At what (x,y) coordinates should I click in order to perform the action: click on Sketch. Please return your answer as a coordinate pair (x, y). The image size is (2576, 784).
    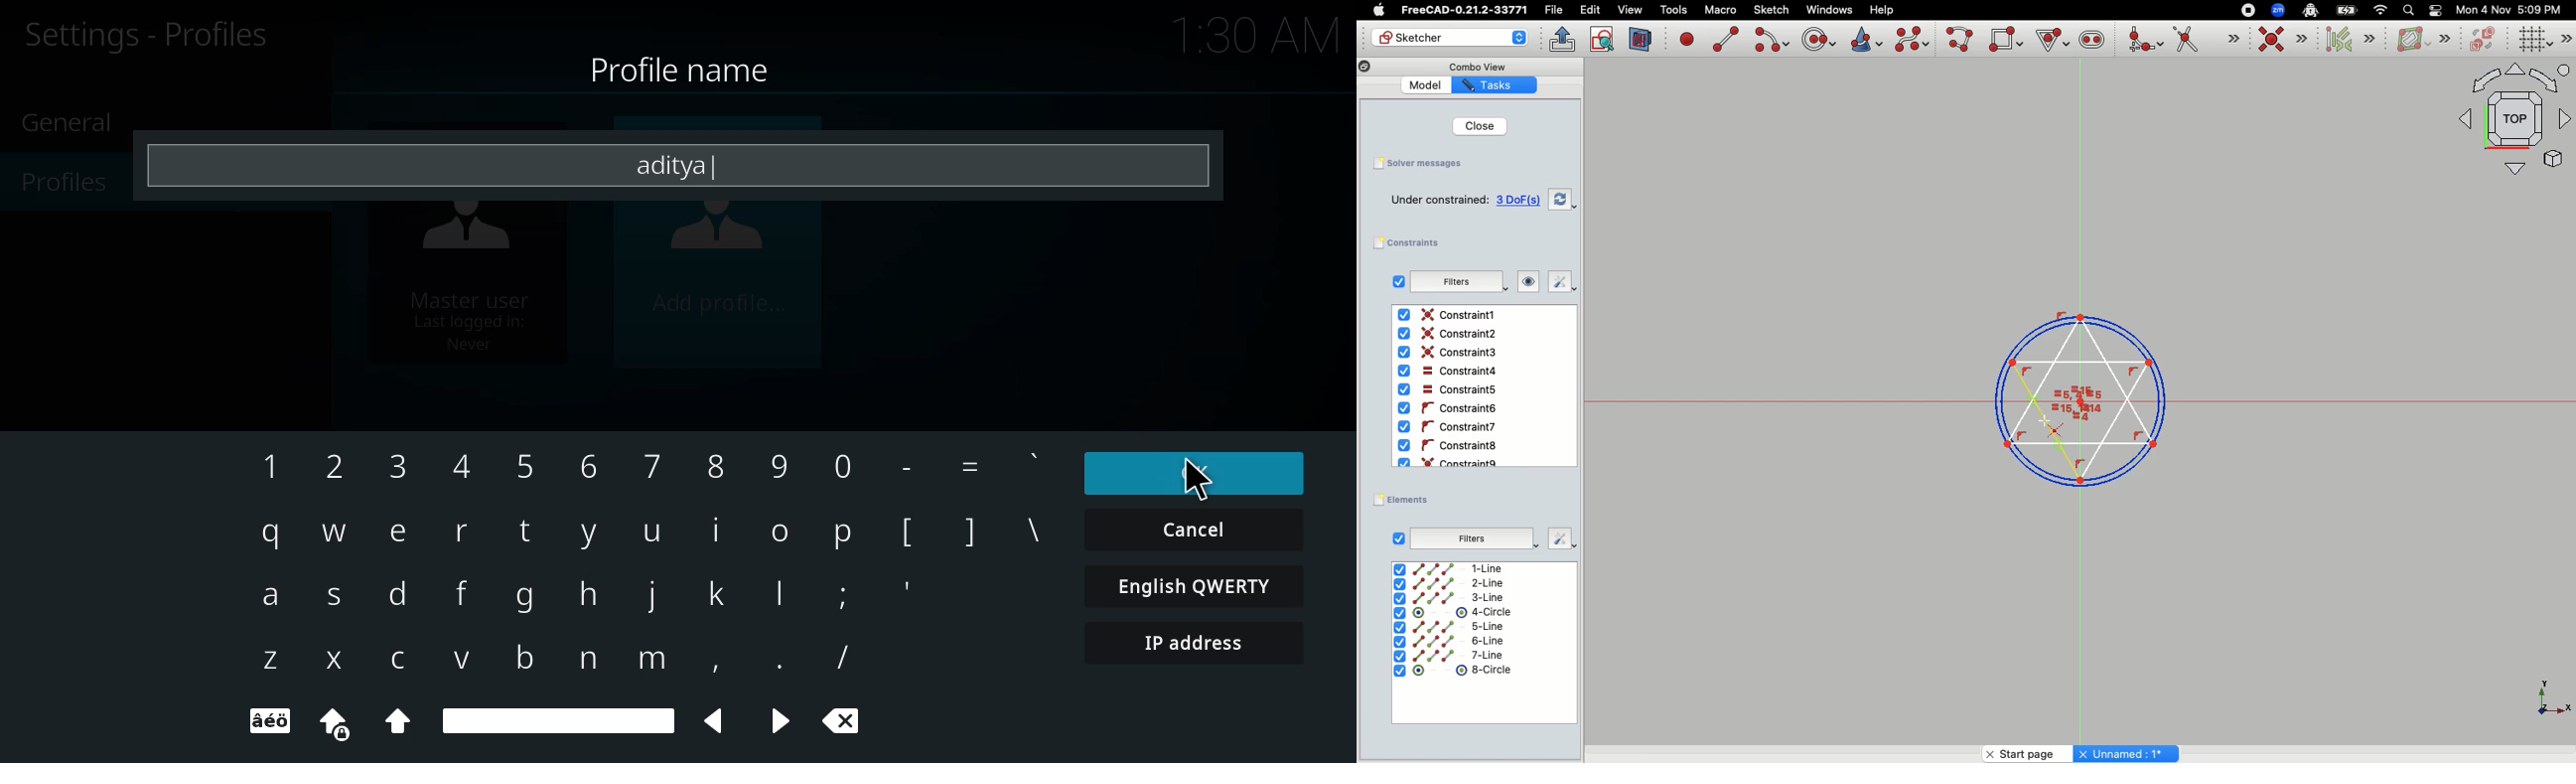
    Looking at the image, I should click on (1773, 10).